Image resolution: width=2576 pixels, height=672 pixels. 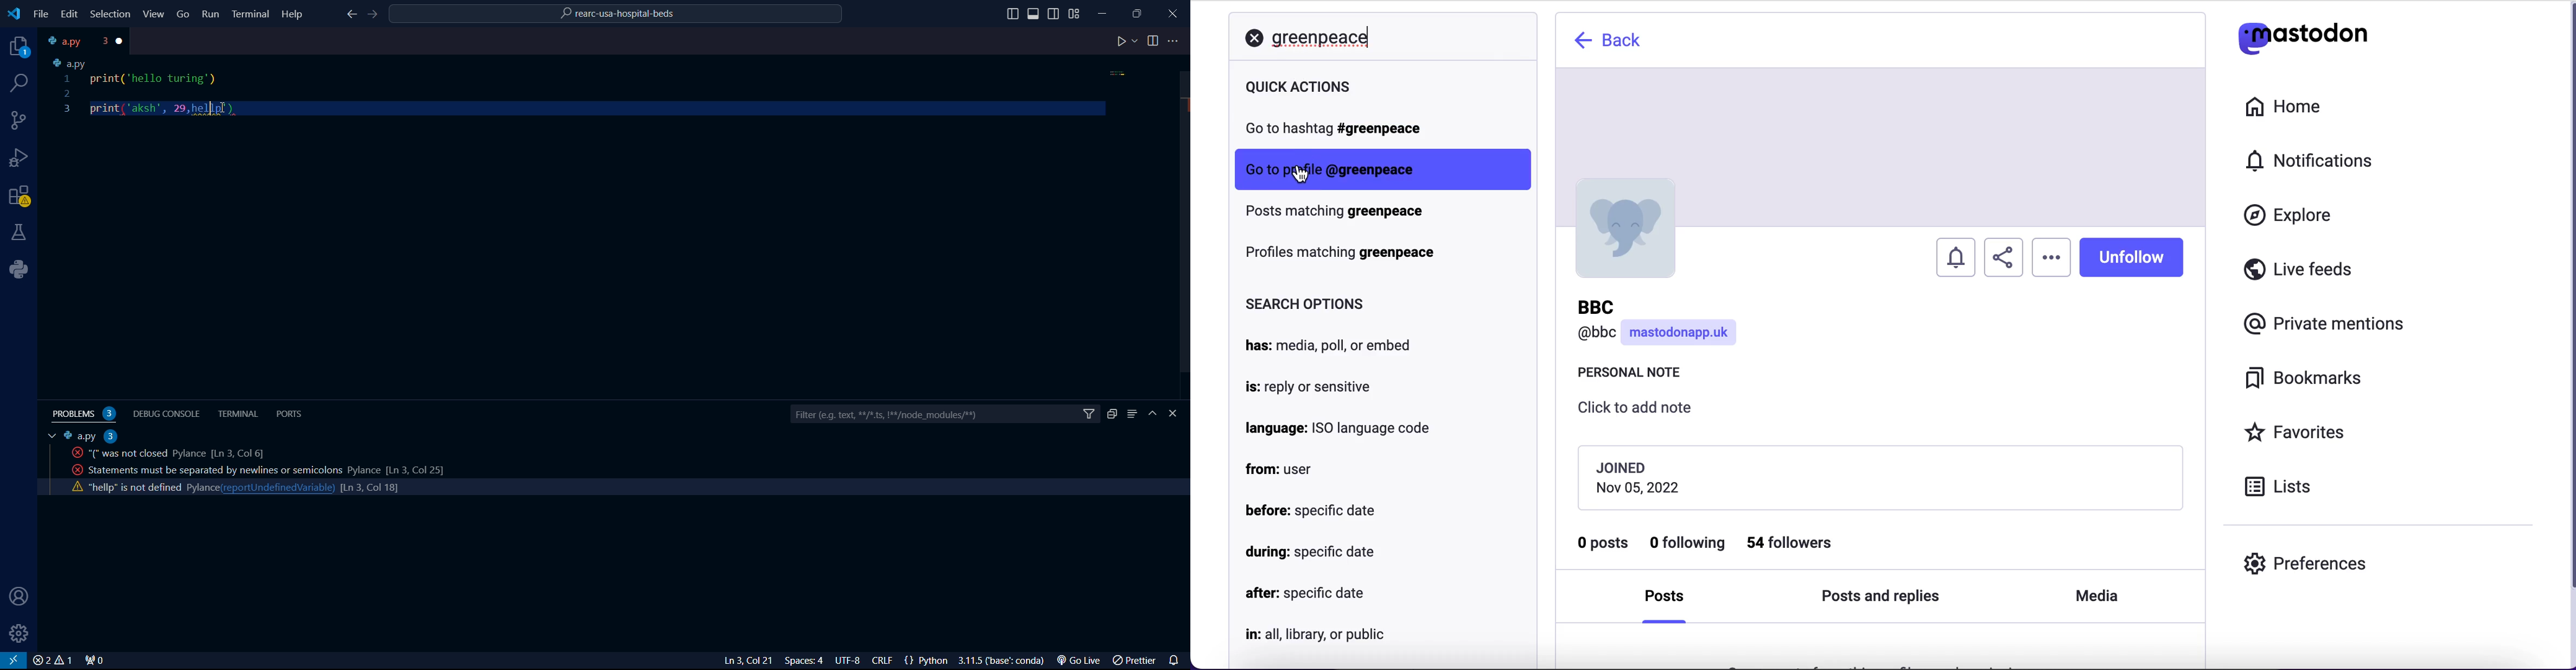 I want to click on 54 followers, so click(x=1799, y=543).